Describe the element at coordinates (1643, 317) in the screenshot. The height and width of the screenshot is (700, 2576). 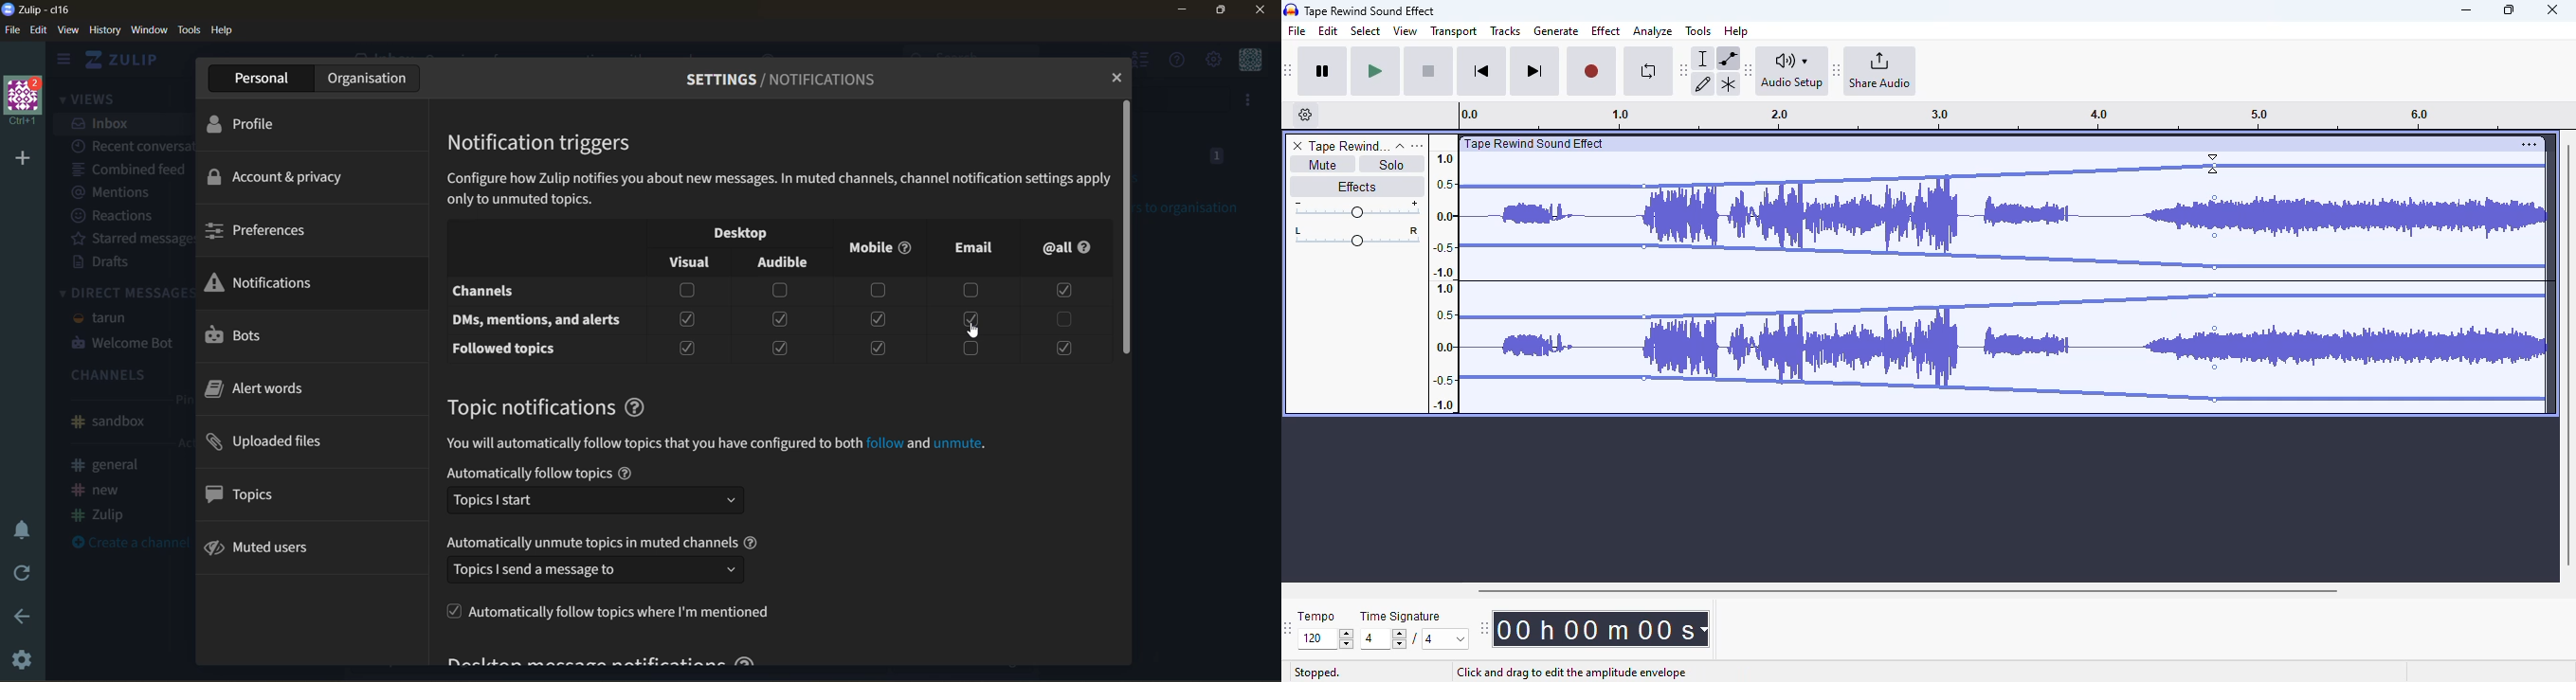
I see `Control point` at that location.